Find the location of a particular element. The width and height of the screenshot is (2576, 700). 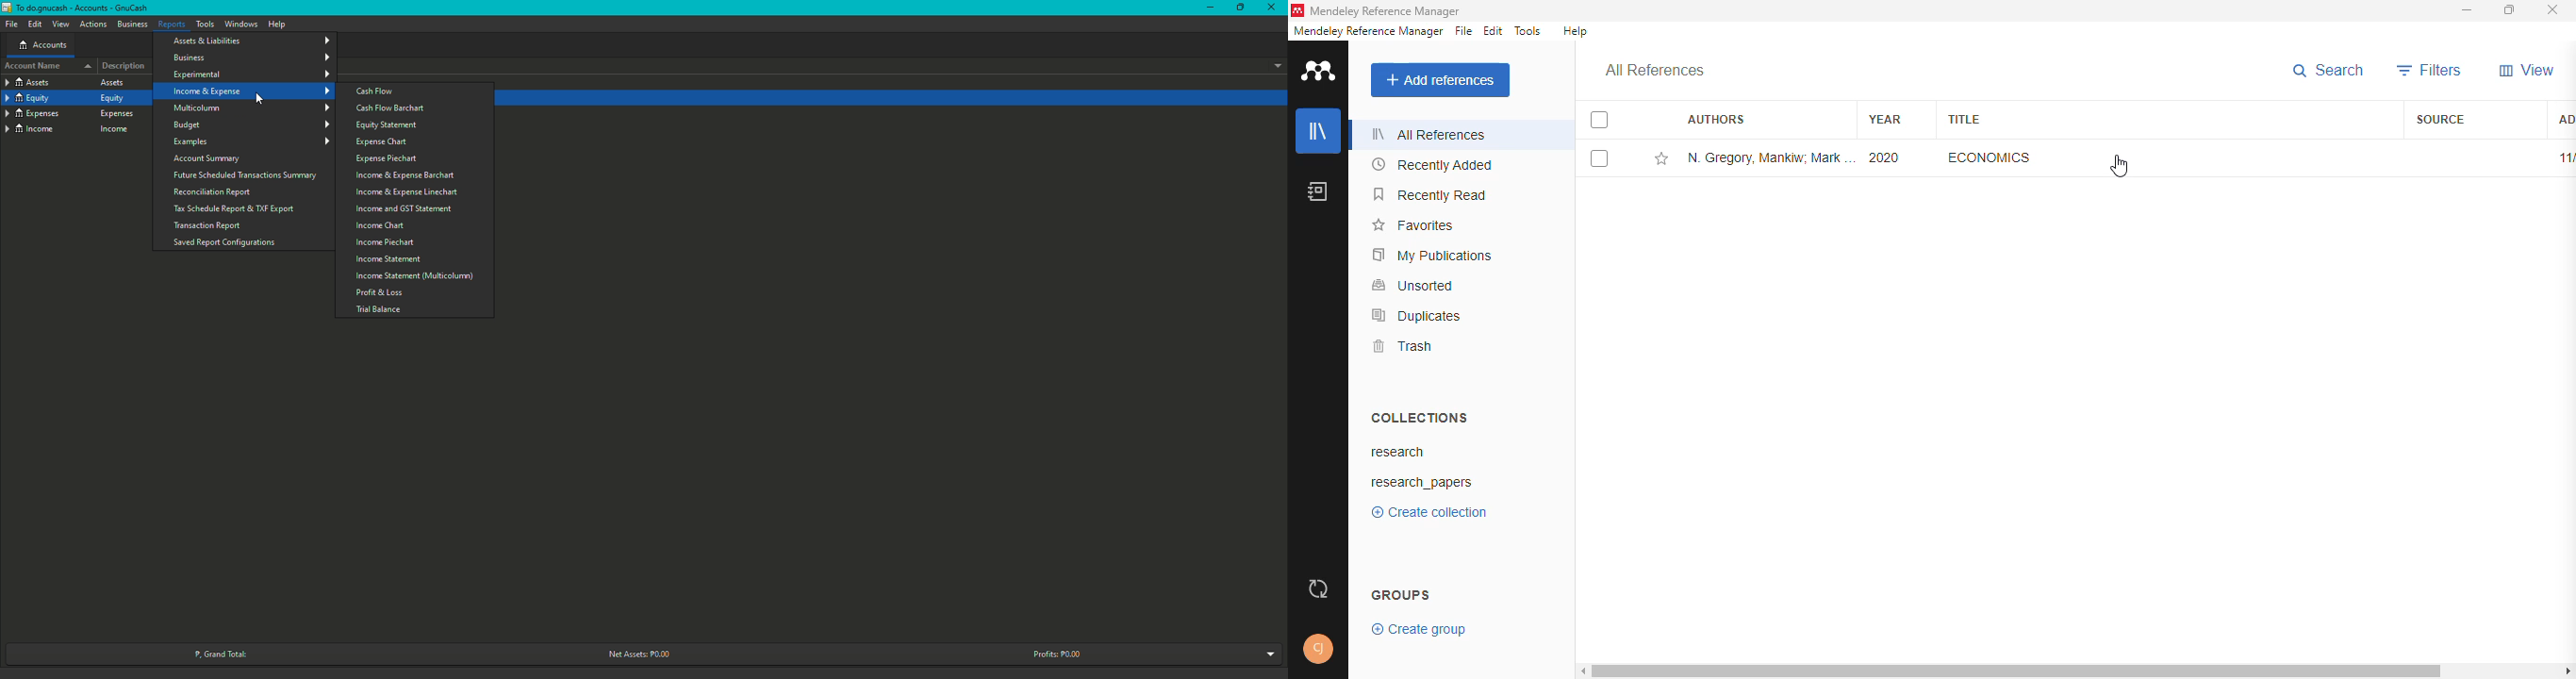

Reports is located at coordinates (173, 24).